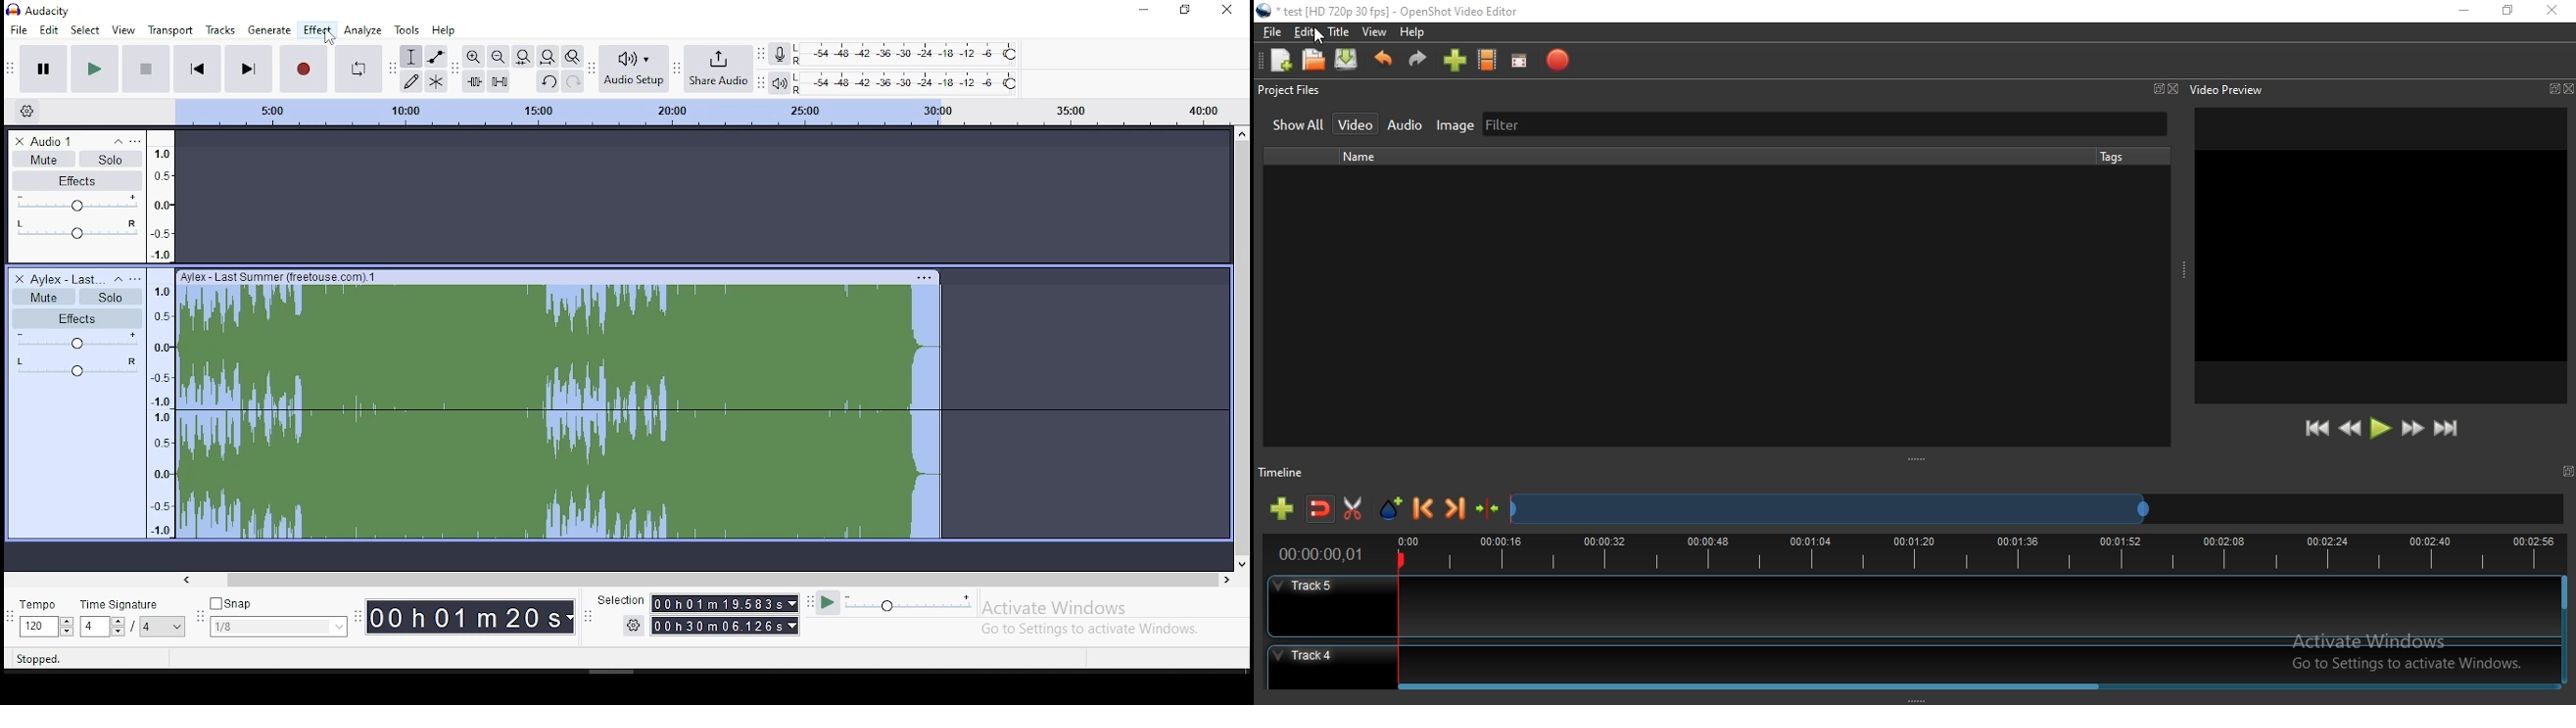 This screenshot has height=728, width=2576. What do you see at coordinates (362, 30) in the screenshot?
I see `analyze` at bounding box center [362, 30].